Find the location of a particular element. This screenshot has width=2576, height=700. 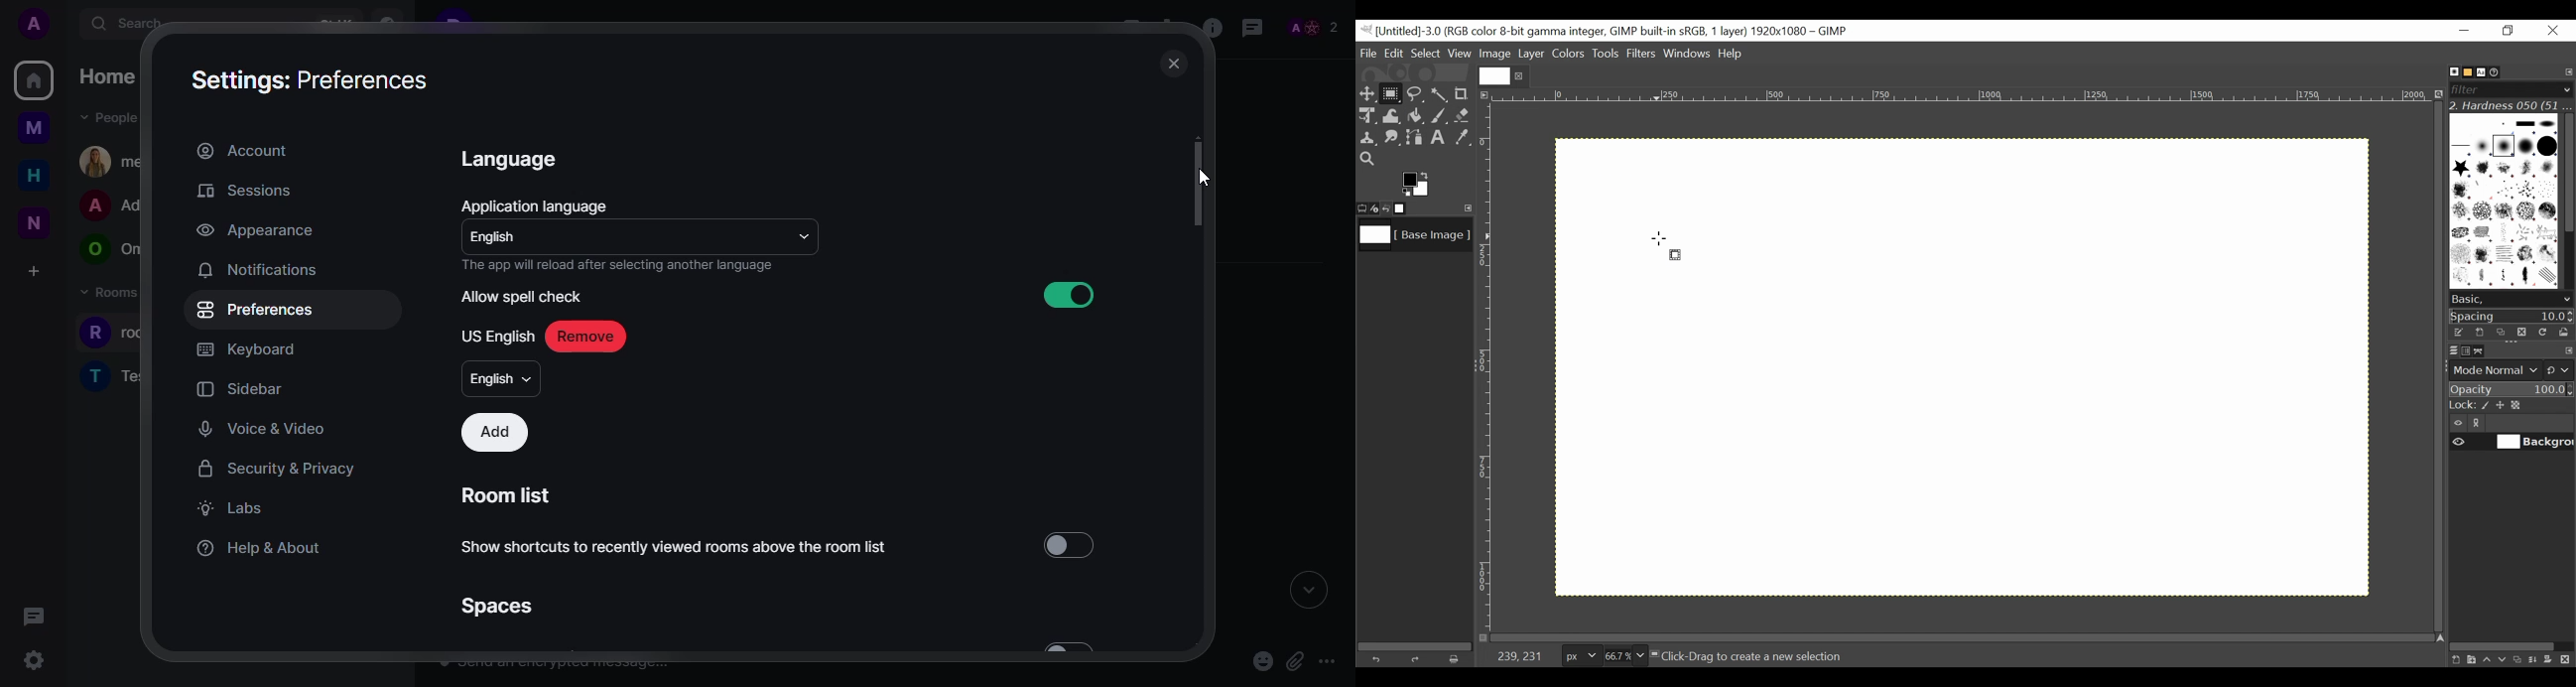

new is located at coordinates (30, 220).